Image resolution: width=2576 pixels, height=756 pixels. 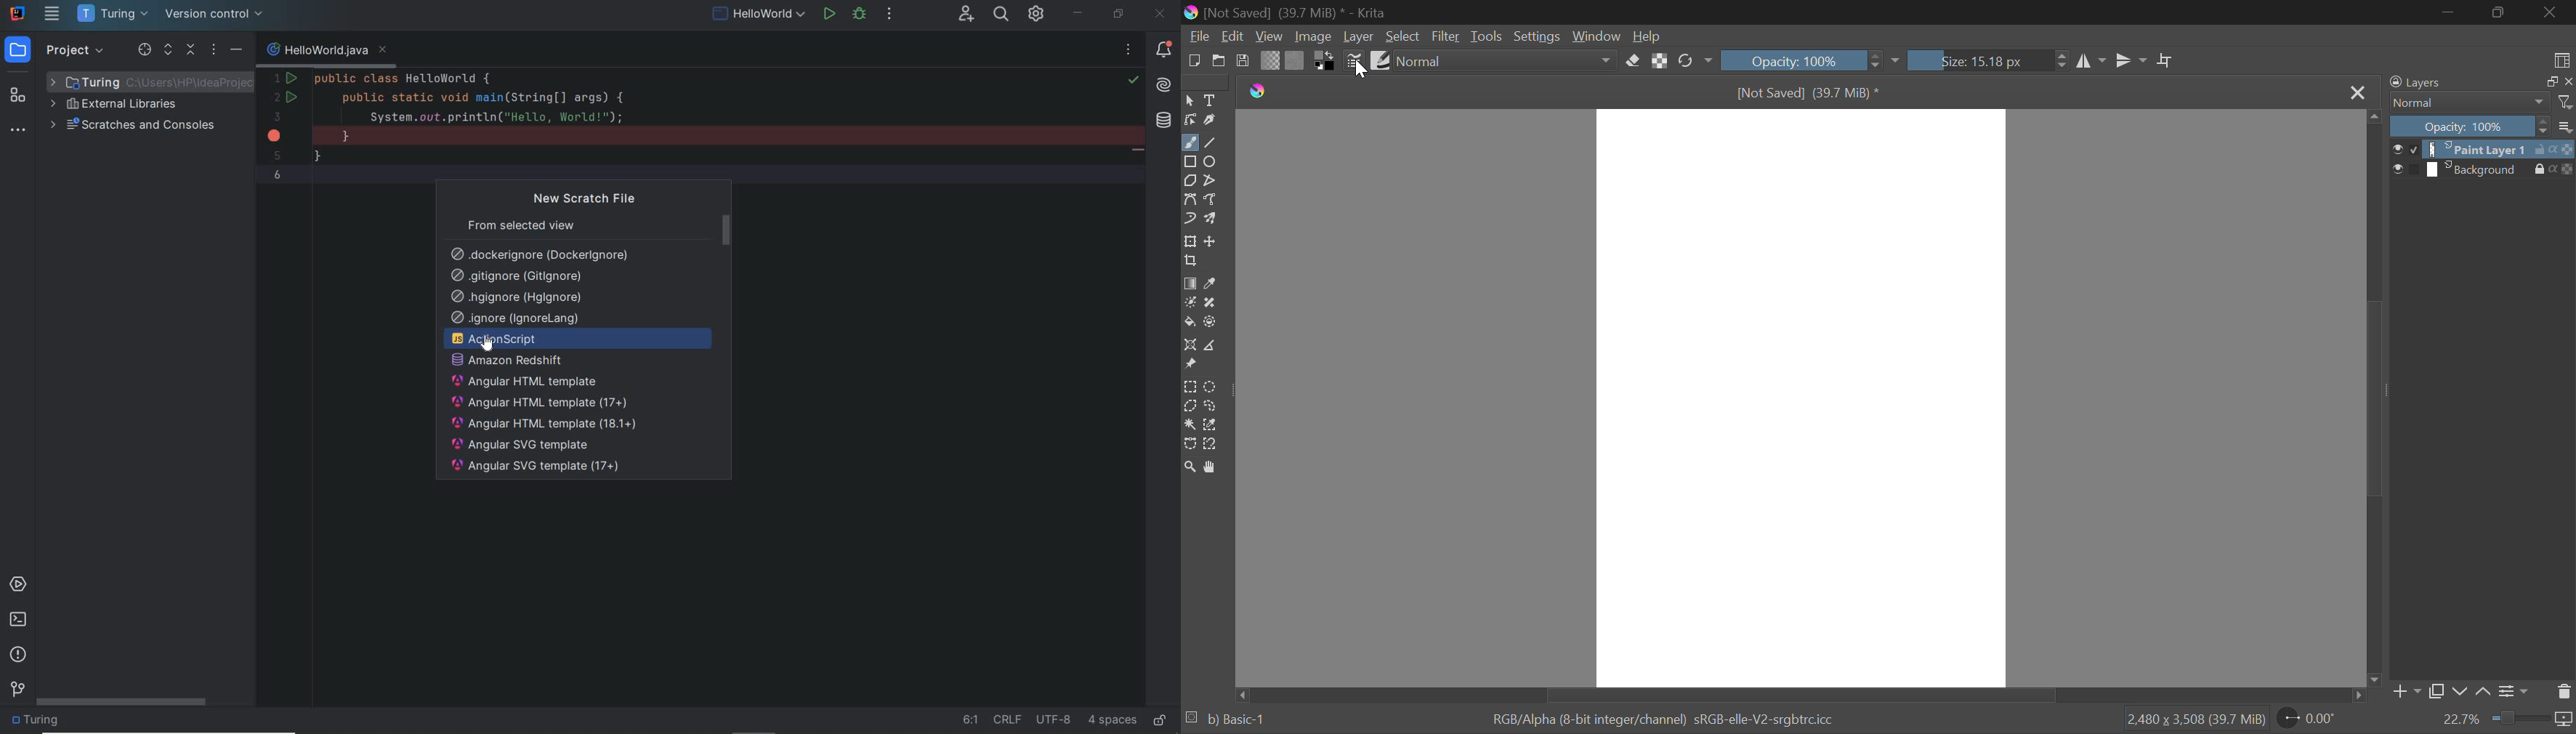 What do you see at coordinates (1263, 93) in the screenshot?
I see `logo` at bounding box center [1263, 93].